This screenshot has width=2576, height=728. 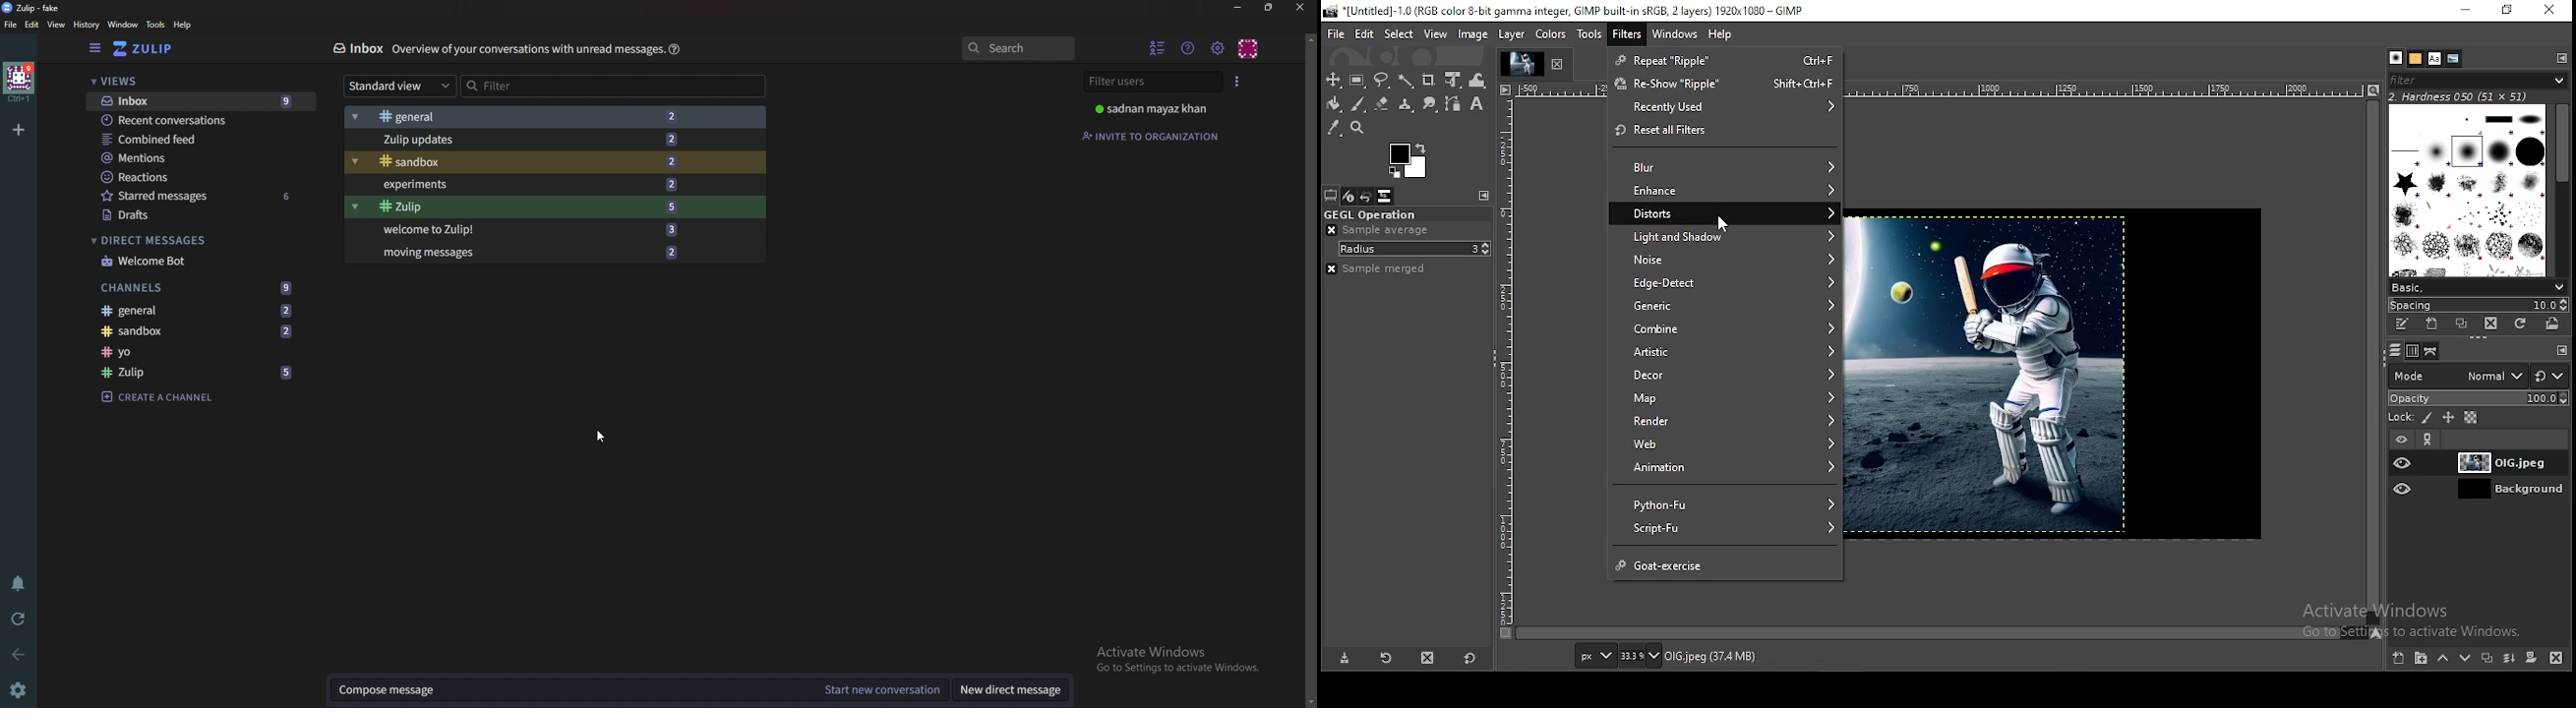 What do you see at coordinates (1511, 372) in the screenshot?
I see `measuring line` at bounding box center [1511, 372].